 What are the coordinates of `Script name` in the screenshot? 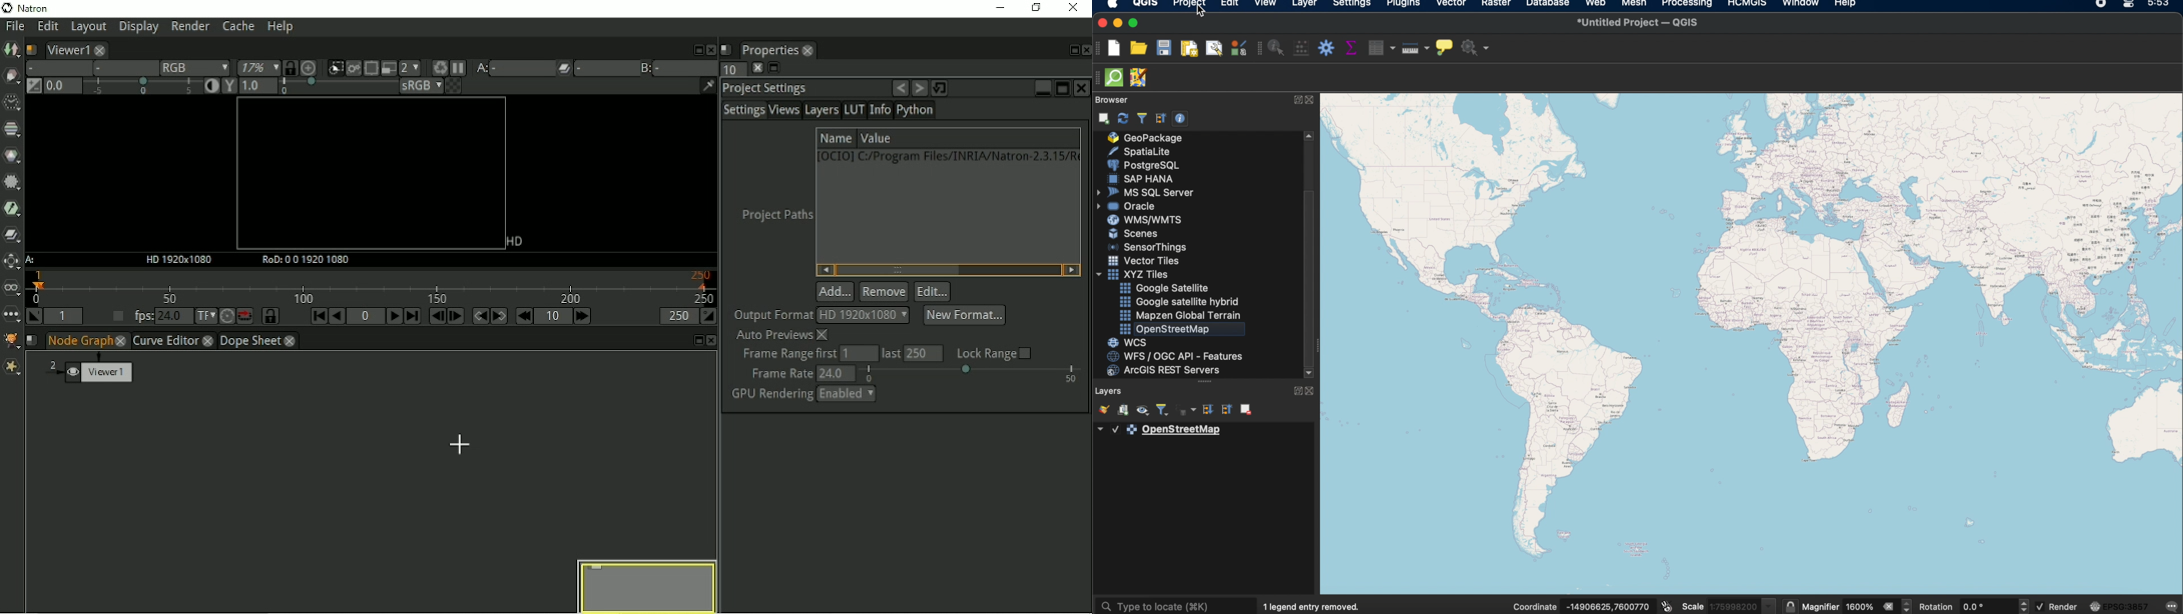 It's located at (33, 341).